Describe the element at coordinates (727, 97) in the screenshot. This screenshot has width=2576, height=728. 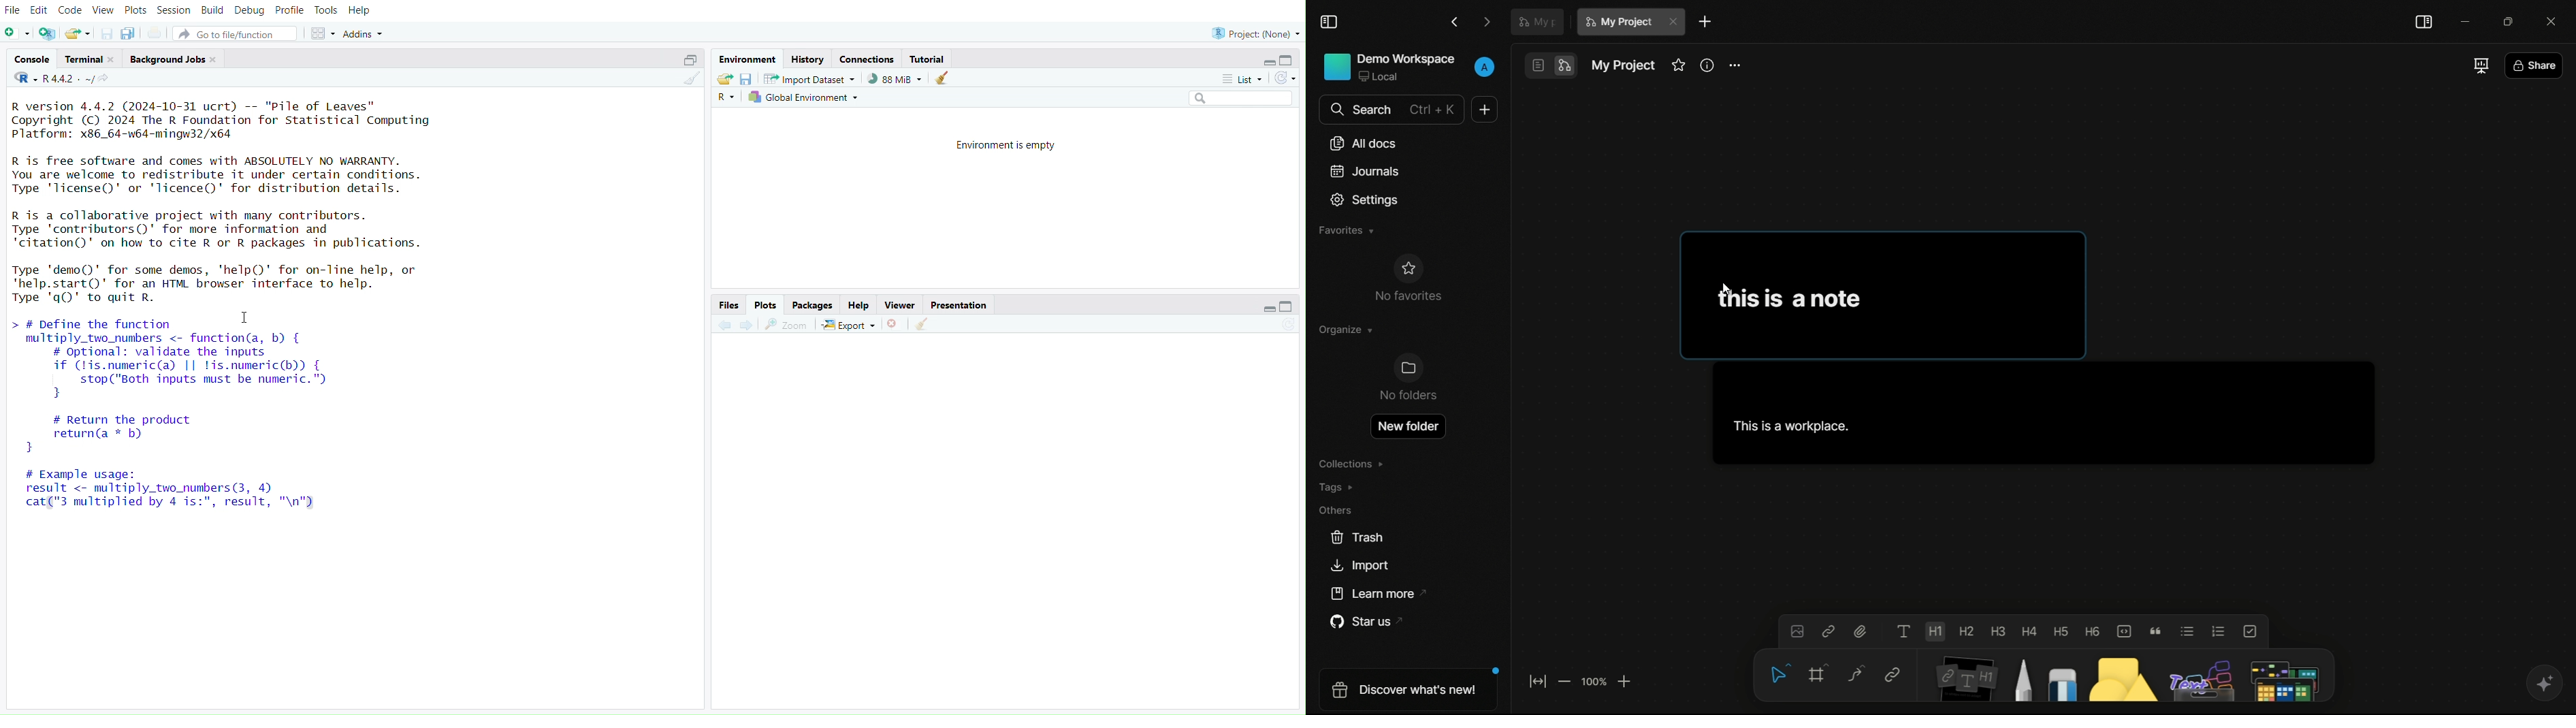
I see `R` at that location.